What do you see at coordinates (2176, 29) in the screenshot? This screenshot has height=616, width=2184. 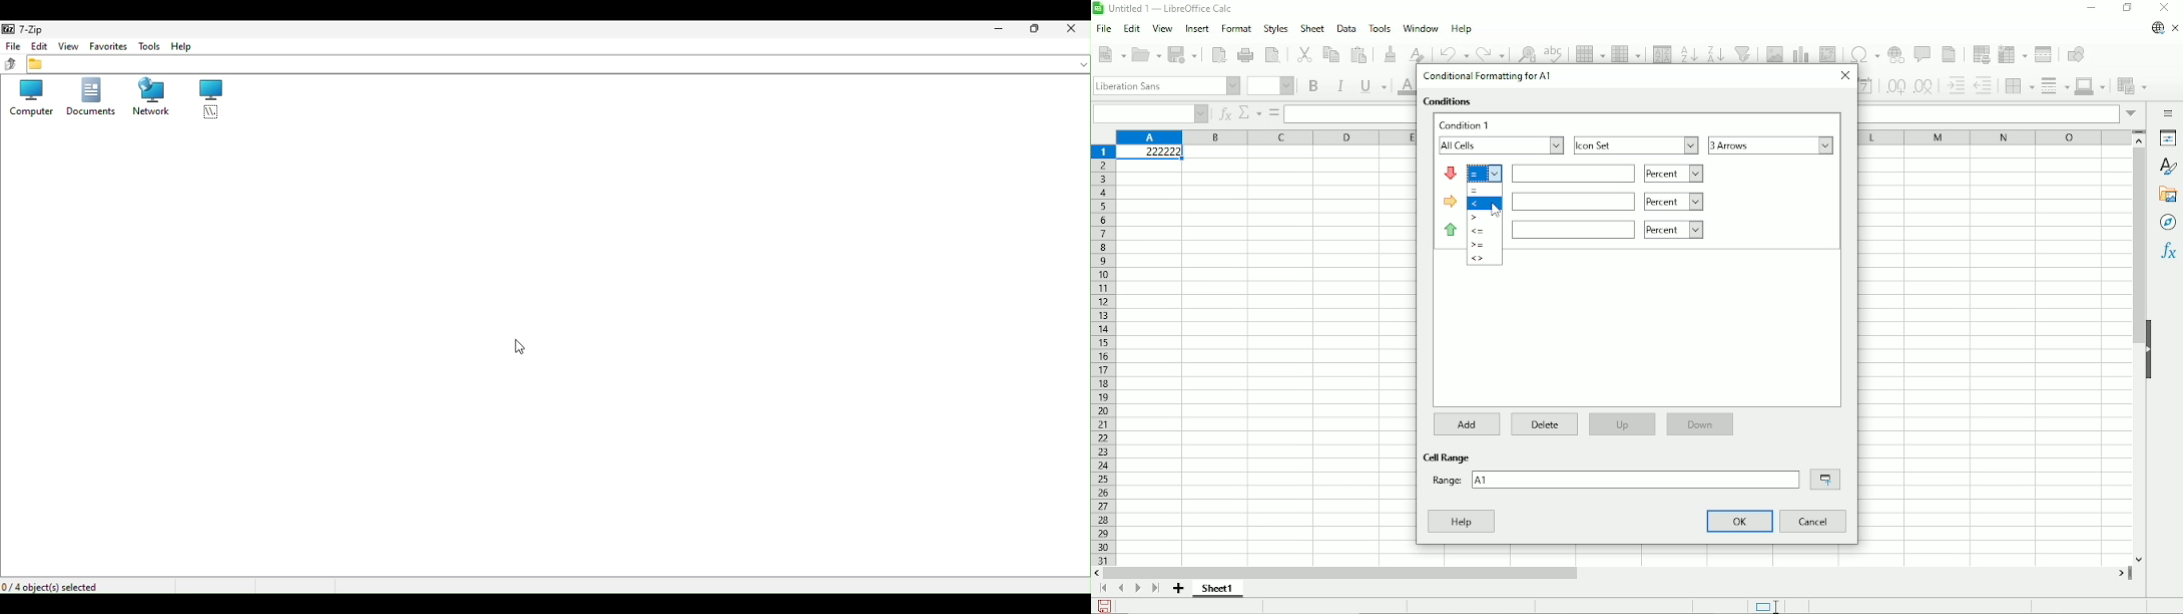 I see `Close document` at bounding box center [2176, 29].